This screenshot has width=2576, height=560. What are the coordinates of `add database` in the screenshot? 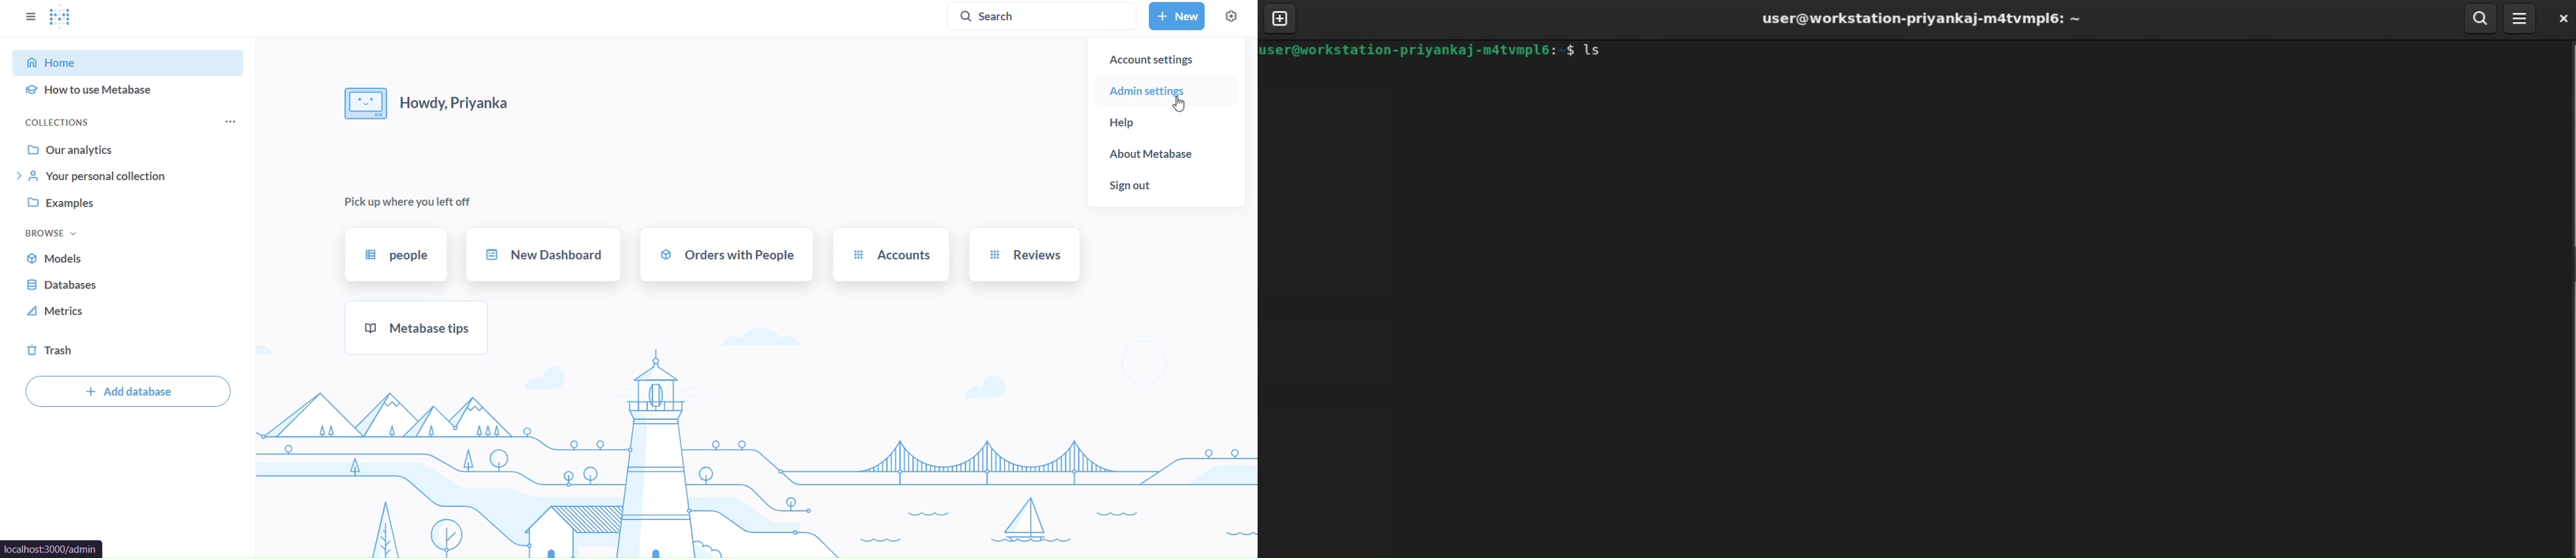 It's located at (126, 392).